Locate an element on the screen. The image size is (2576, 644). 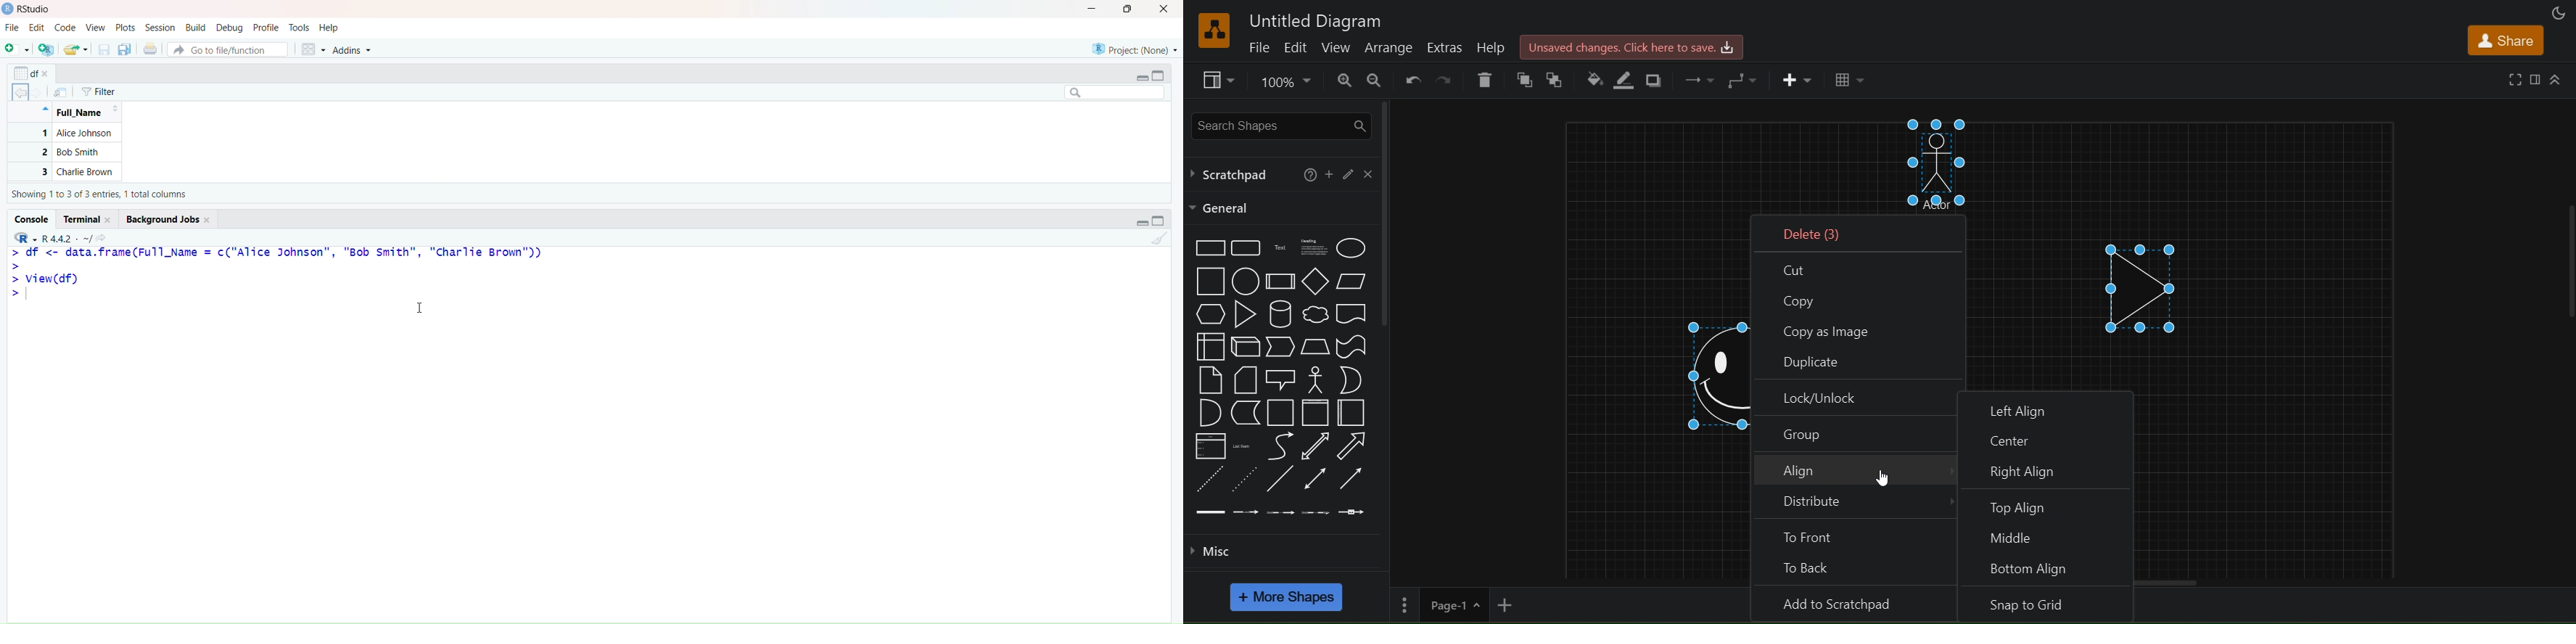
Save current document (Ctrl + S) is located at coordinates (104, 50).